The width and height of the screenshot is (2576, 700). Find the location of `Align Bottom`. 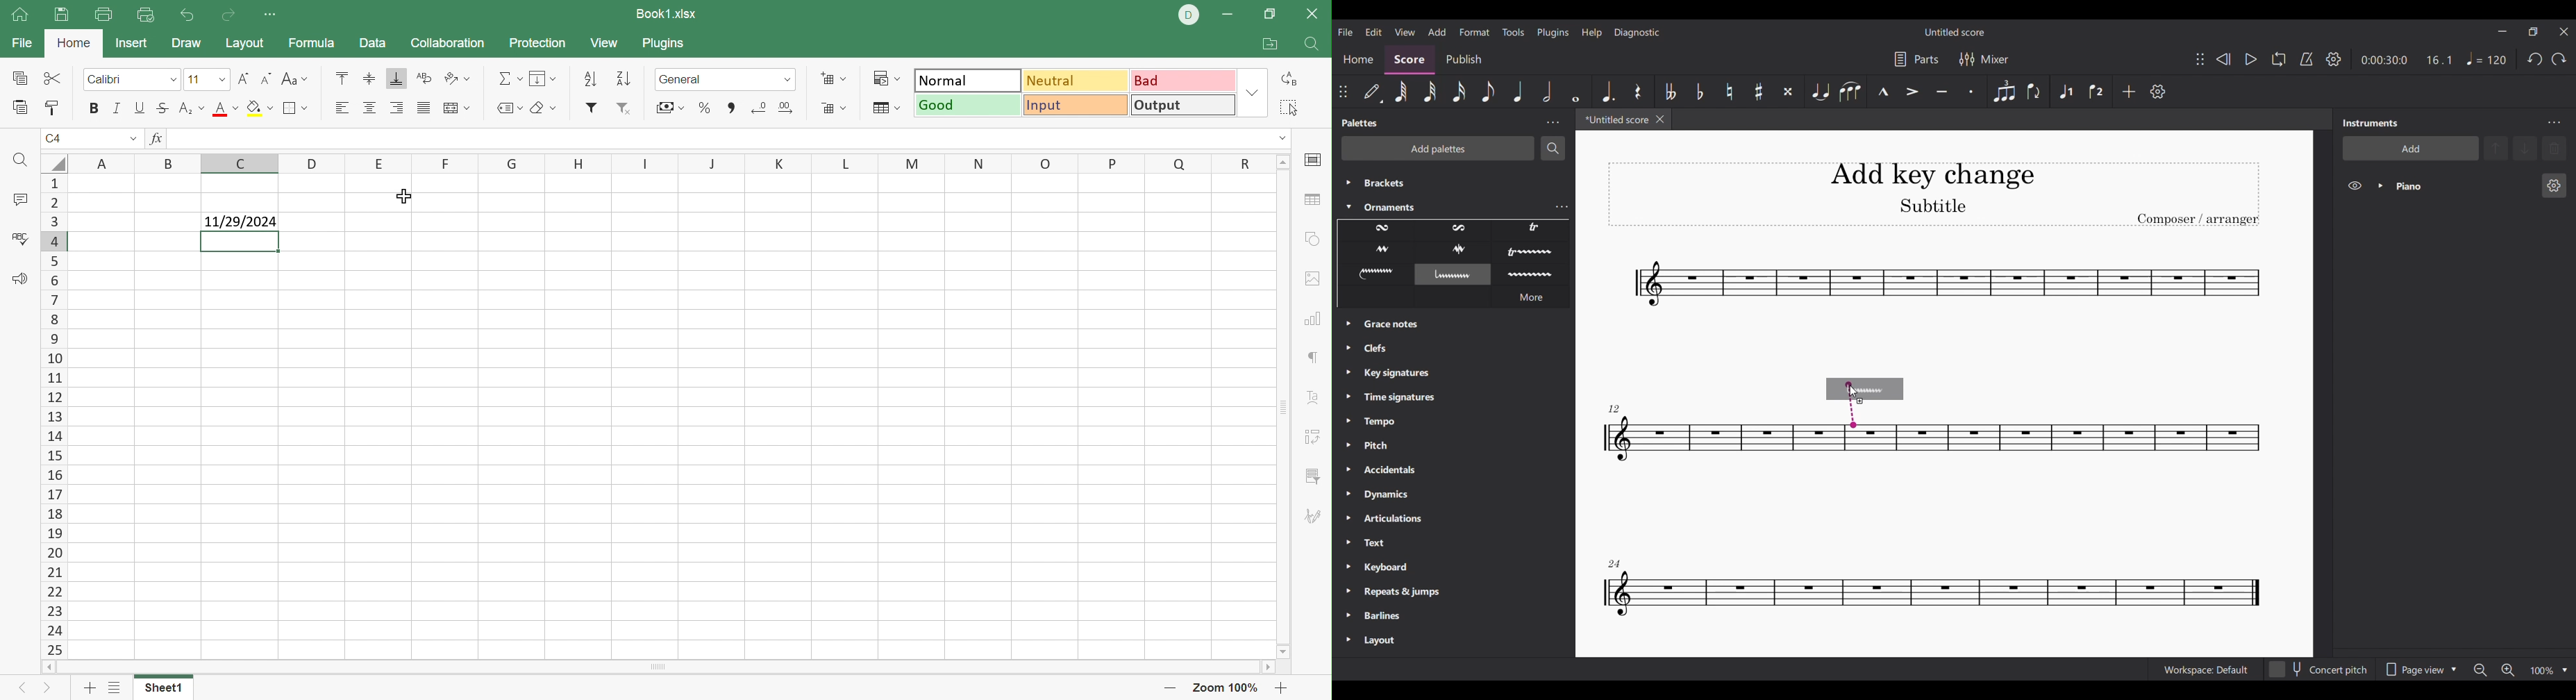

Align Bottom is located at coordinates (396, 78).